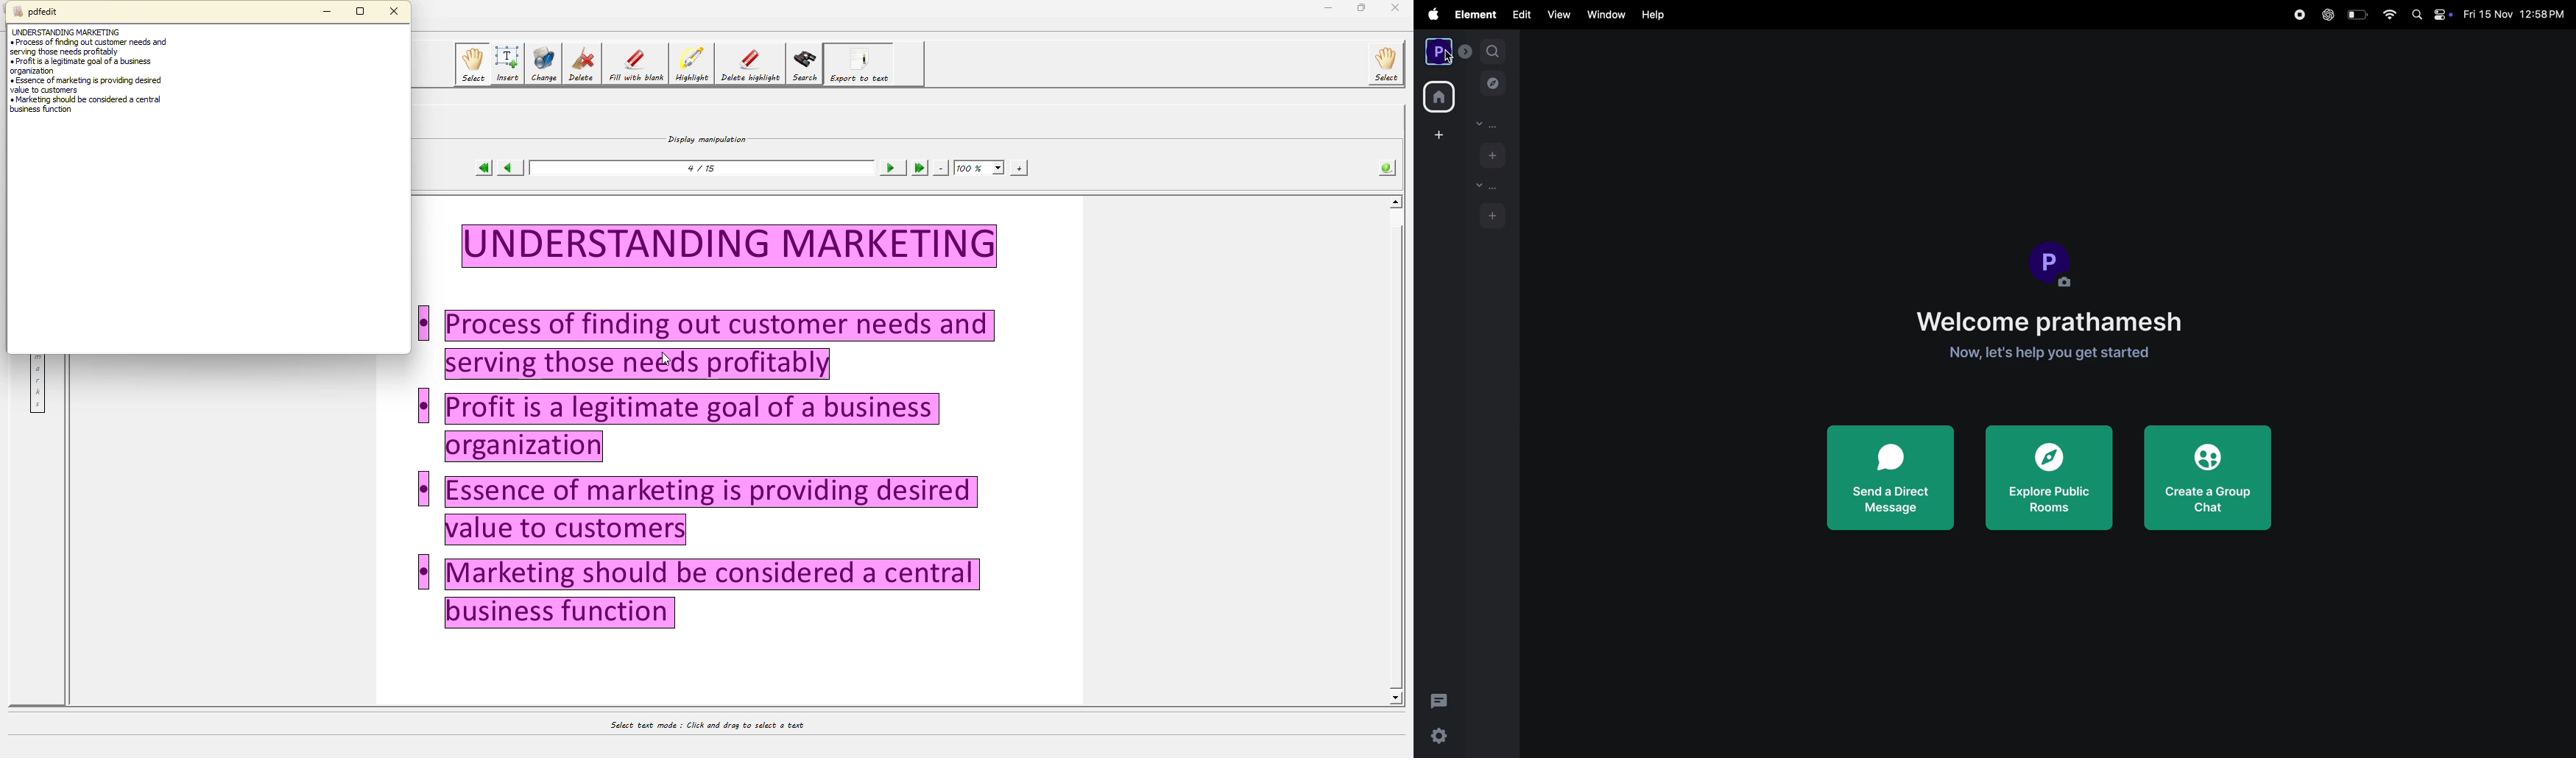  What do you see at coordinates (891, 167) in the screenshot?
I see `next page` at bounding box center [891, 167].